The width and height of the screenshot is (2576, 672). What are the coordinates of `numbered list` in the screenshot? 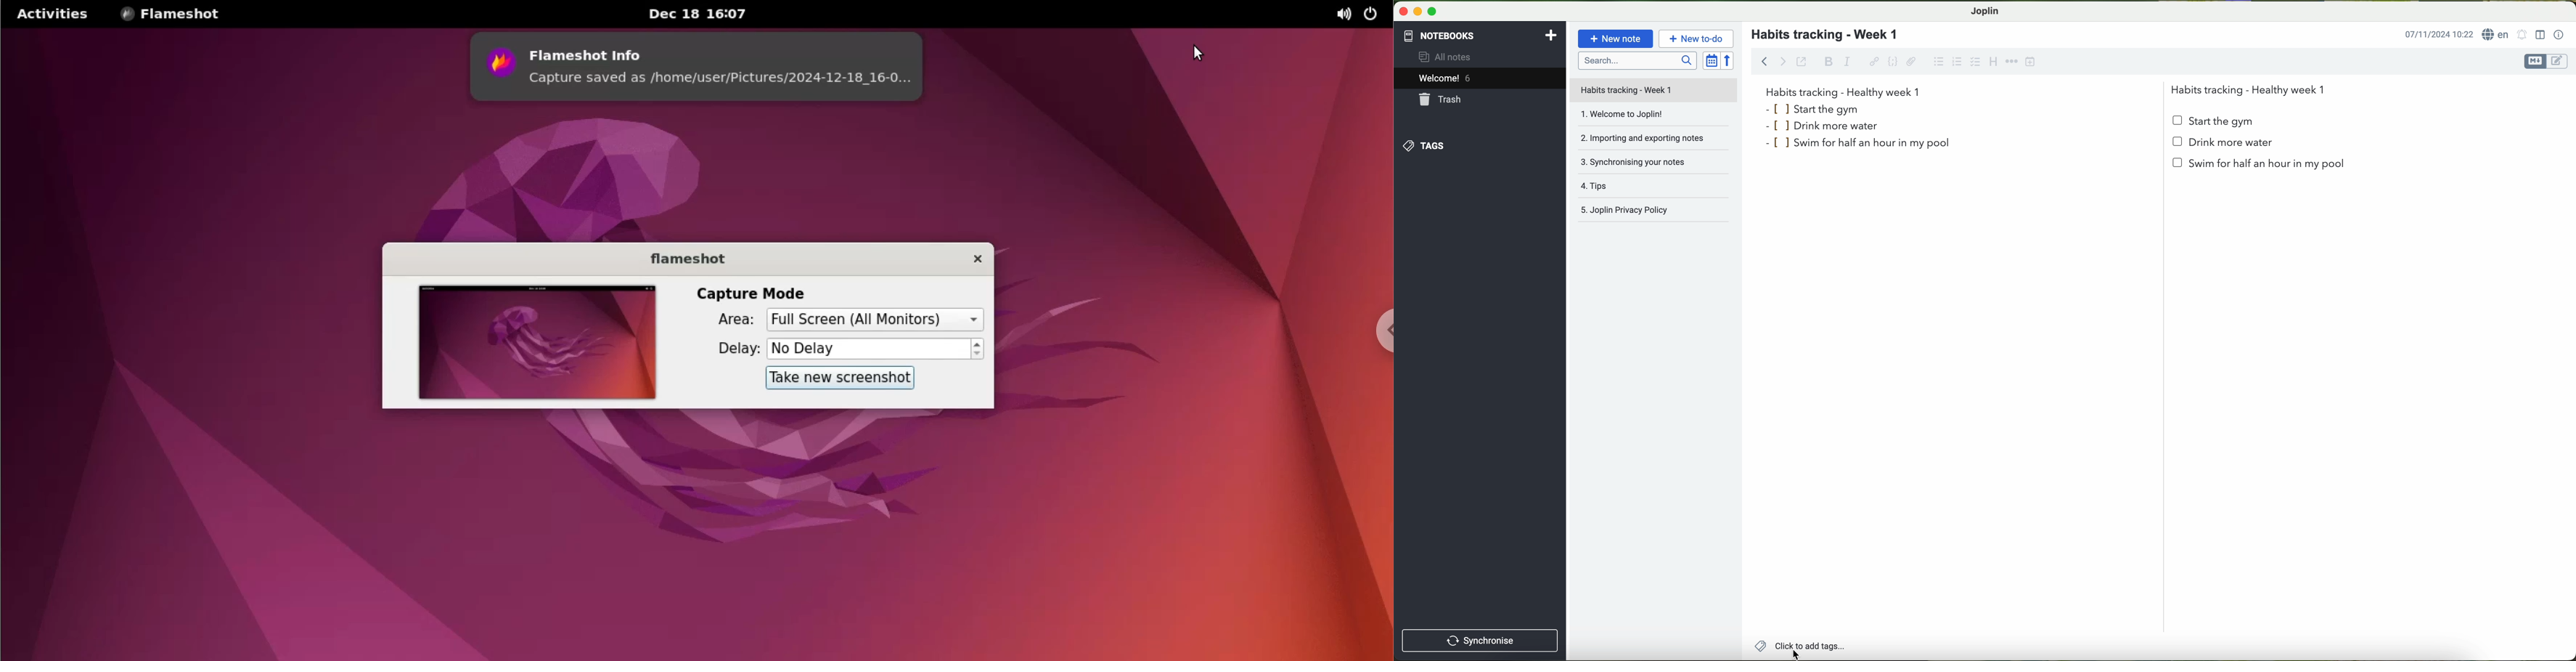 It's located at (1959, 61).